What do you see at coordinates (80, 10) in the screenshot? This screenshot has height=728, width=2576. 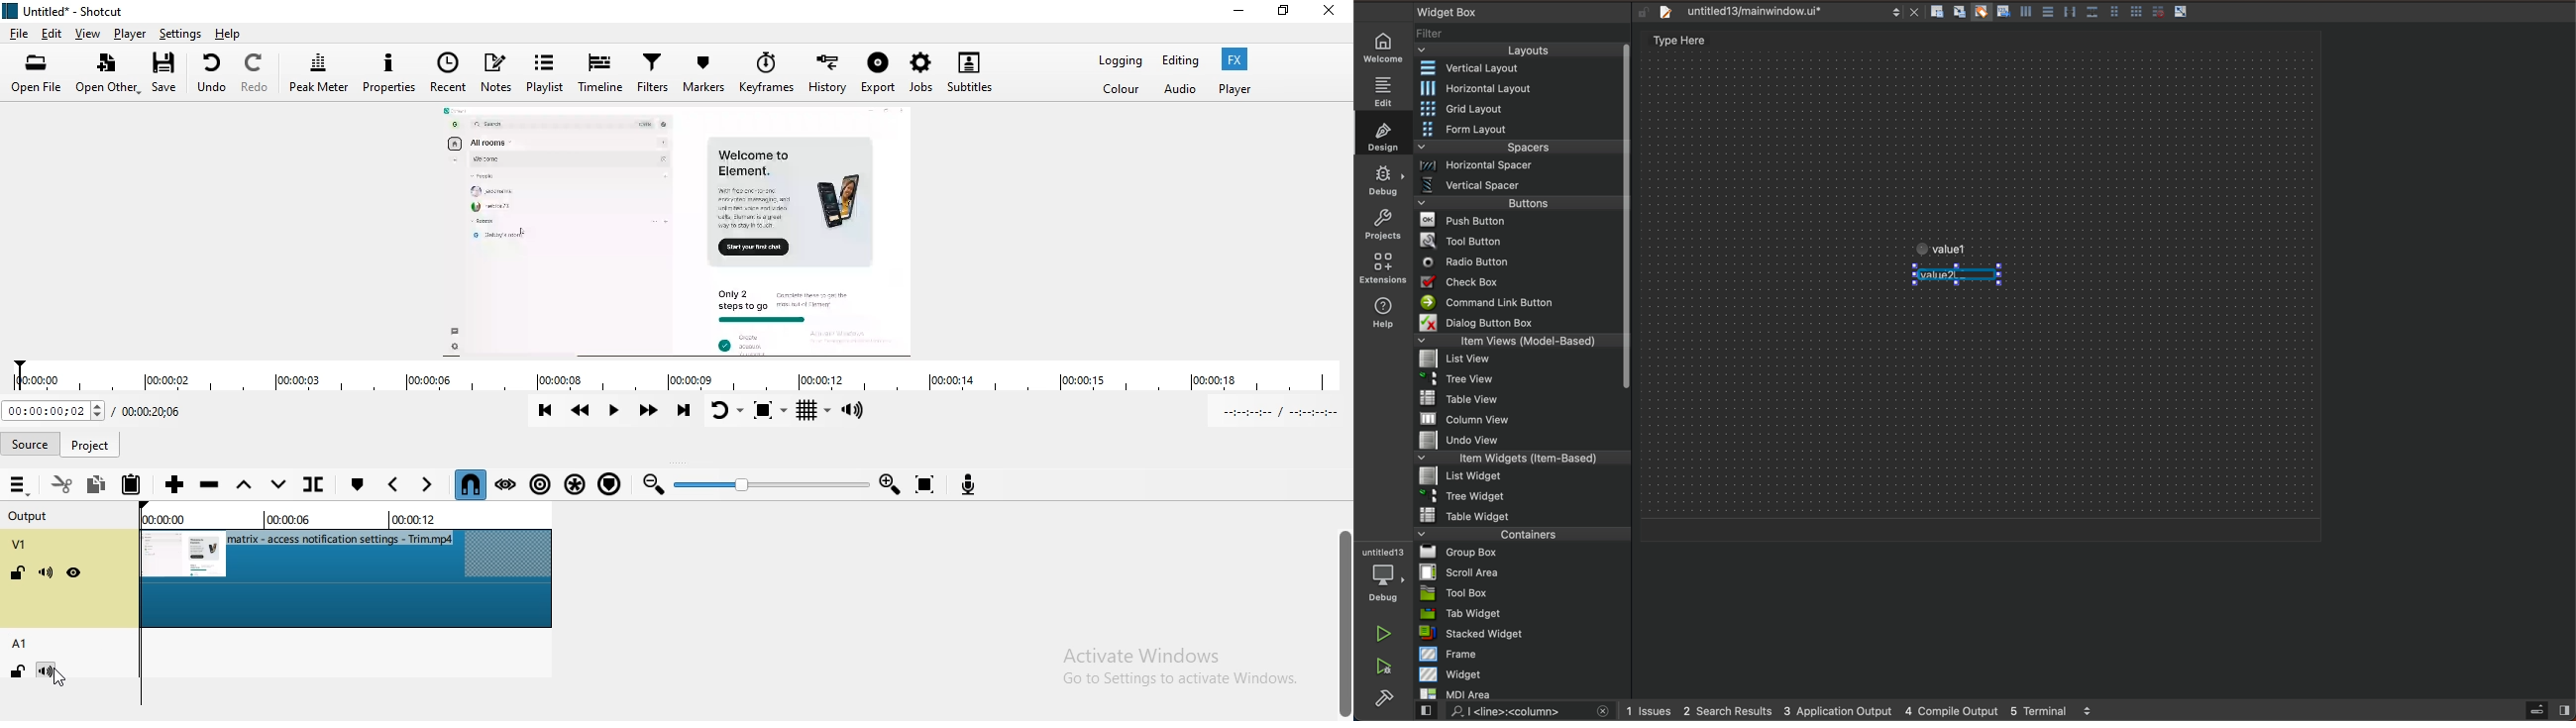 I see `shortcut` at bounding box center [80, 10].